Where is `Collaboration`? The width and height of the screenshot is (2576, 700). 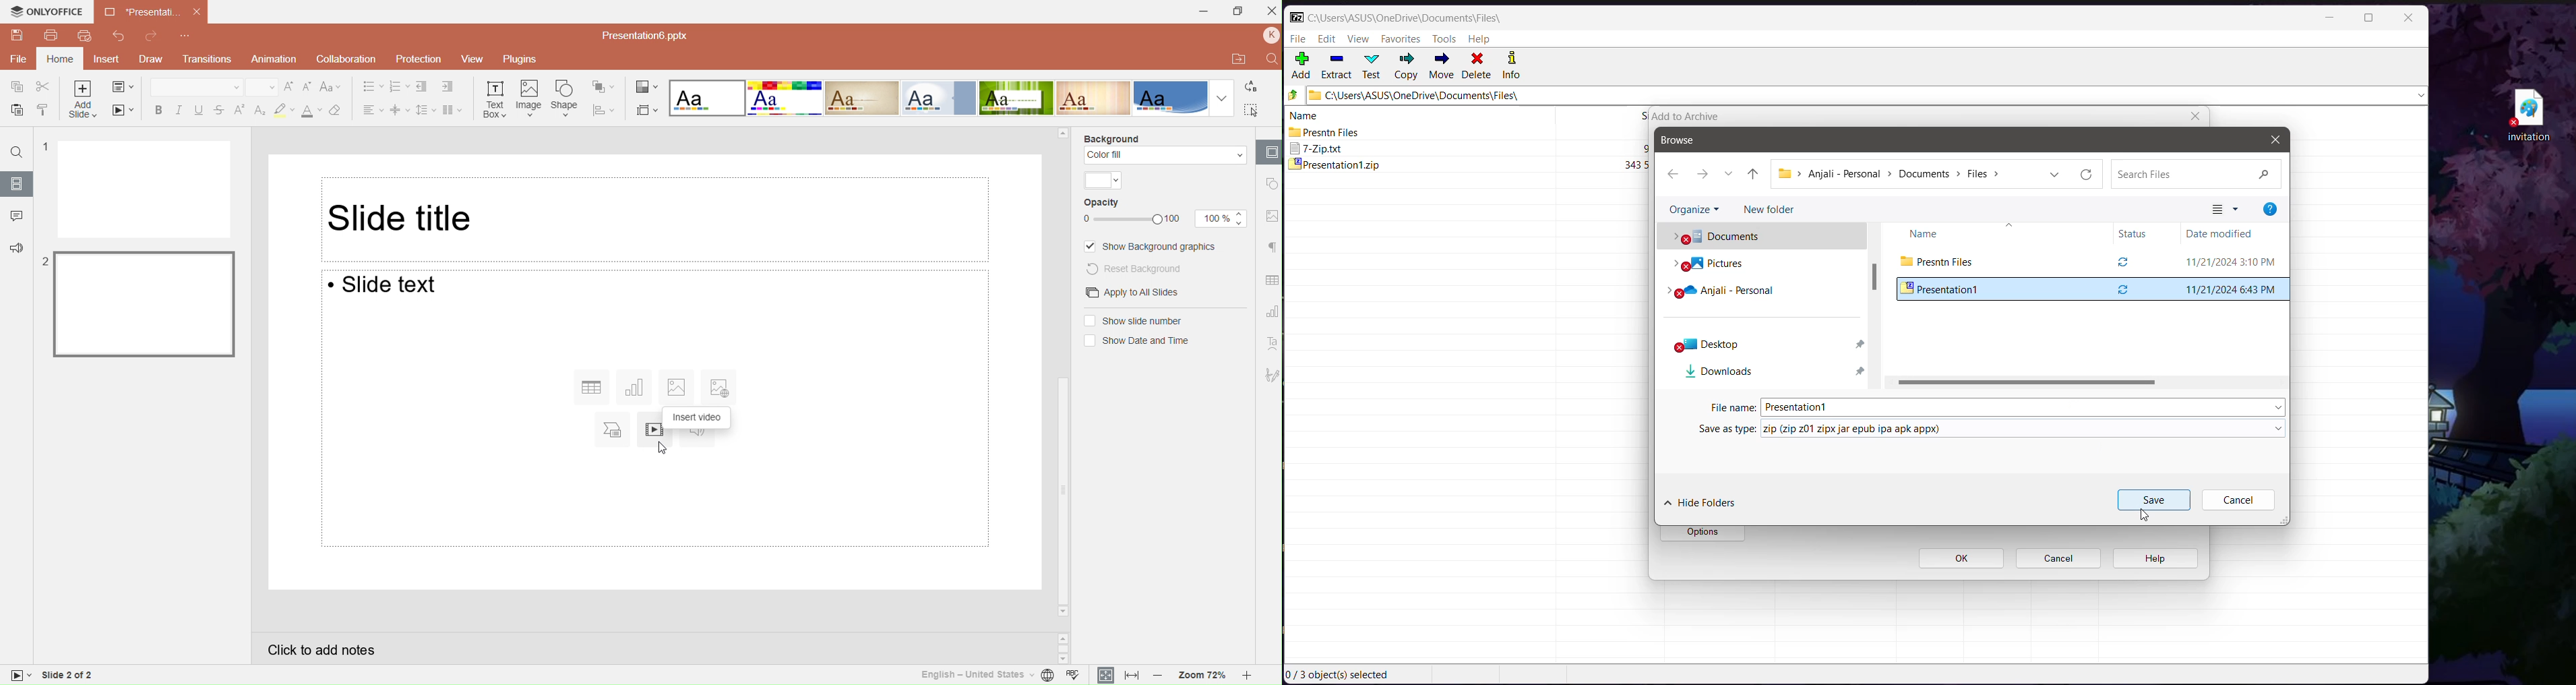 Collaboration is located at coordinates (347, 59).